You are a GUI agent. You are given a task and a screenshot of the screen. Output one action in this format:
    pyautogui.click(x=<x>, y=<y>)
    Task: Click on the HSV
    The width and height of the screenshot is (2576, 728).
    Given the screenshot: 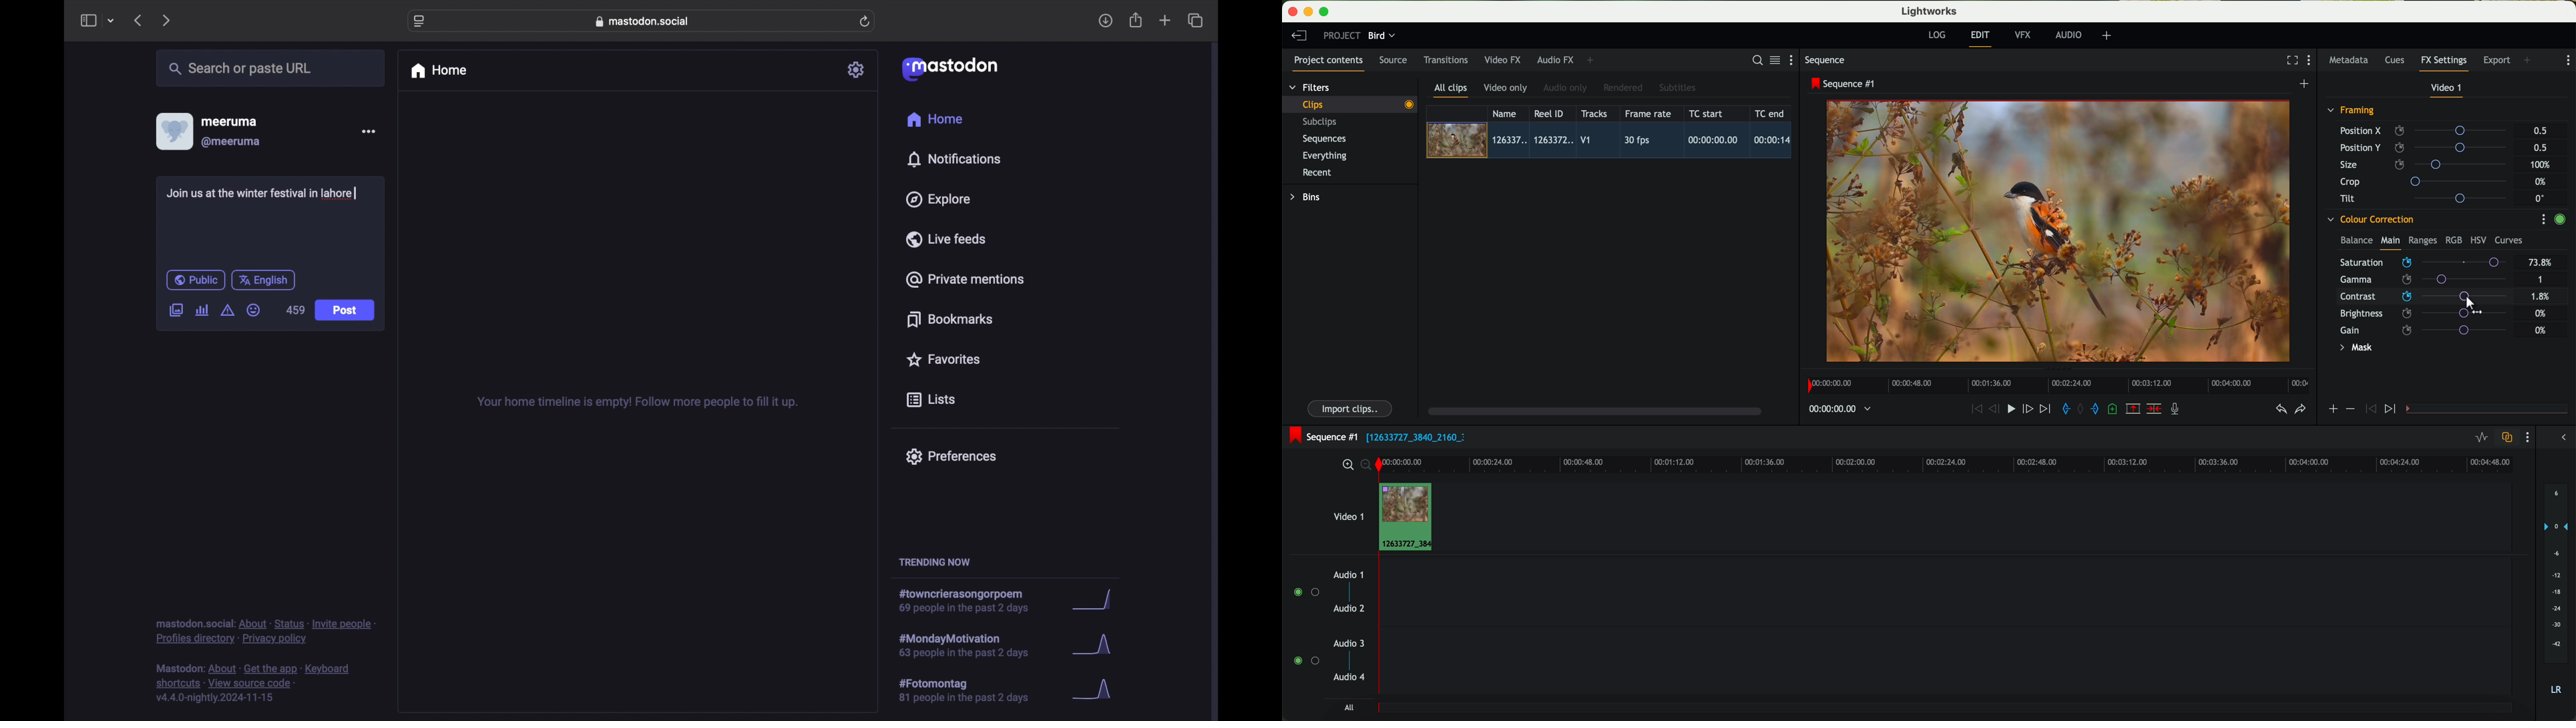 What is the action you would take?
    pyautogui.click(x=2478, y=240)
    